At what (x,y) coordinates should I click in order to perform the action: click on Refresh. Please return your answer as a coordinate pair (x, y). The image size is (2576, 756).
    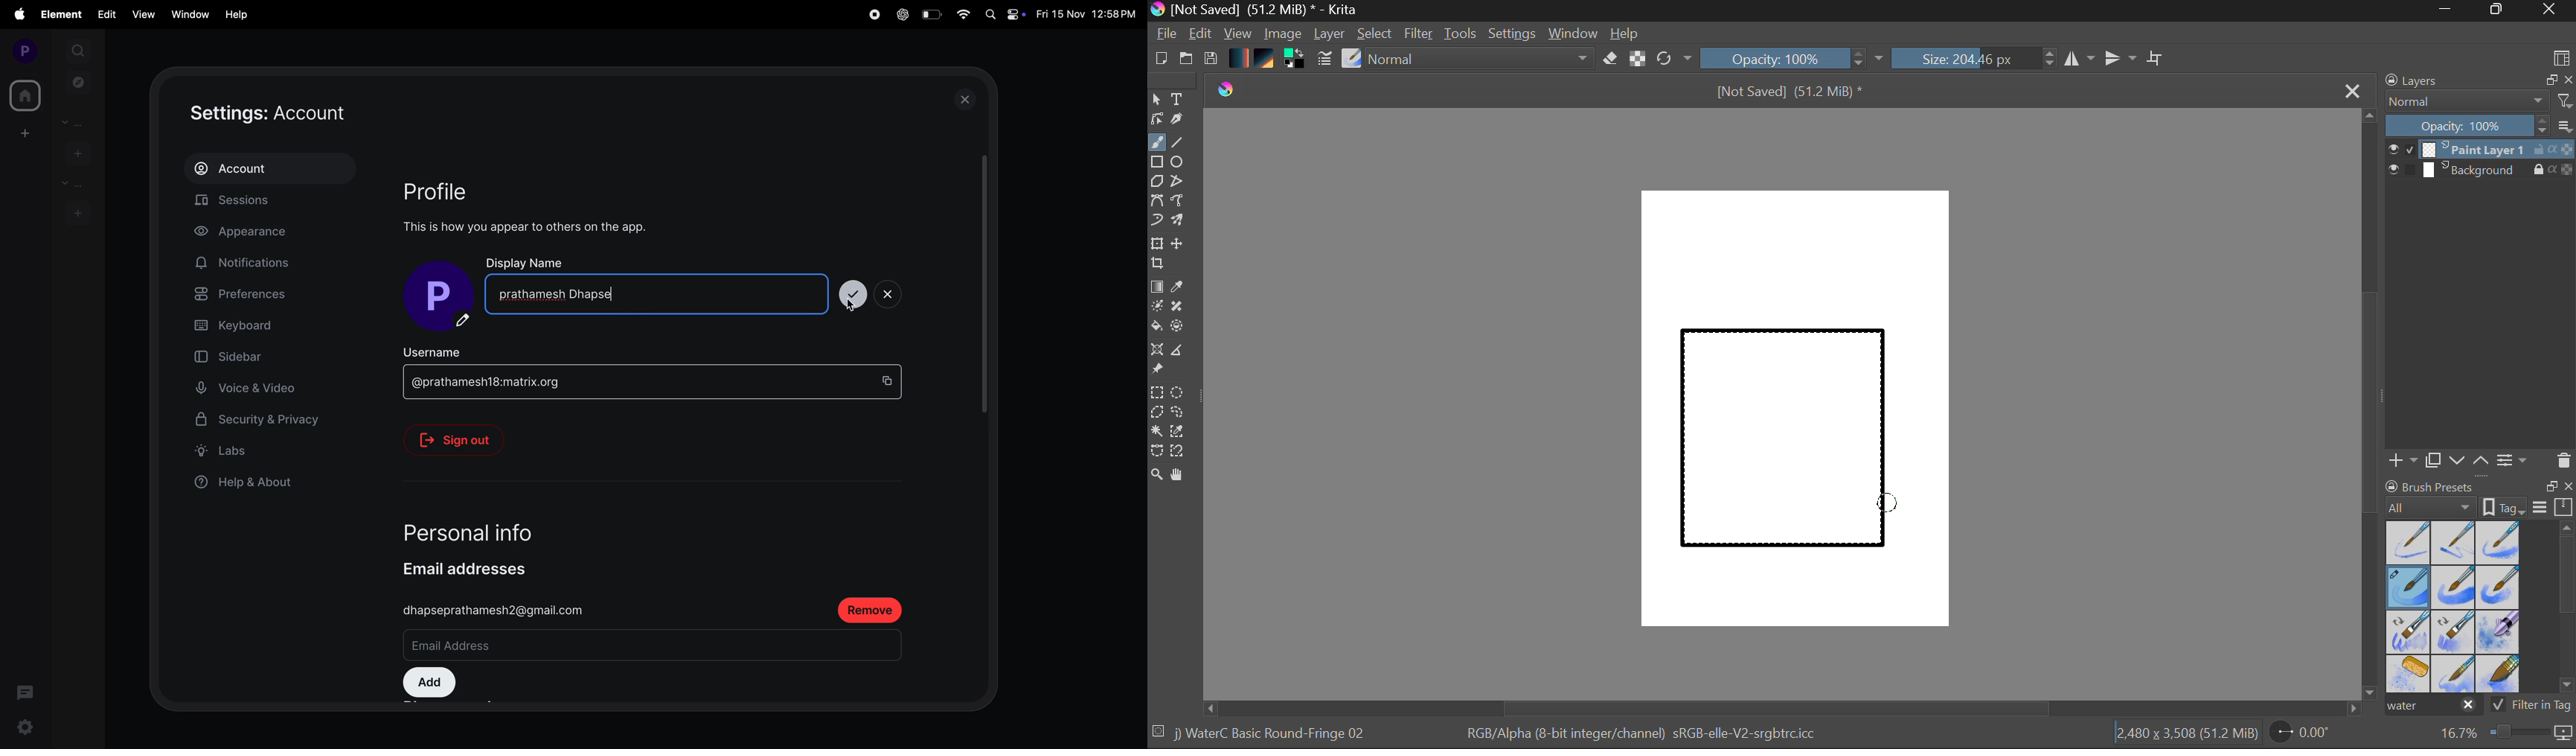
    Looking at the image, I should click on (1674, 58).